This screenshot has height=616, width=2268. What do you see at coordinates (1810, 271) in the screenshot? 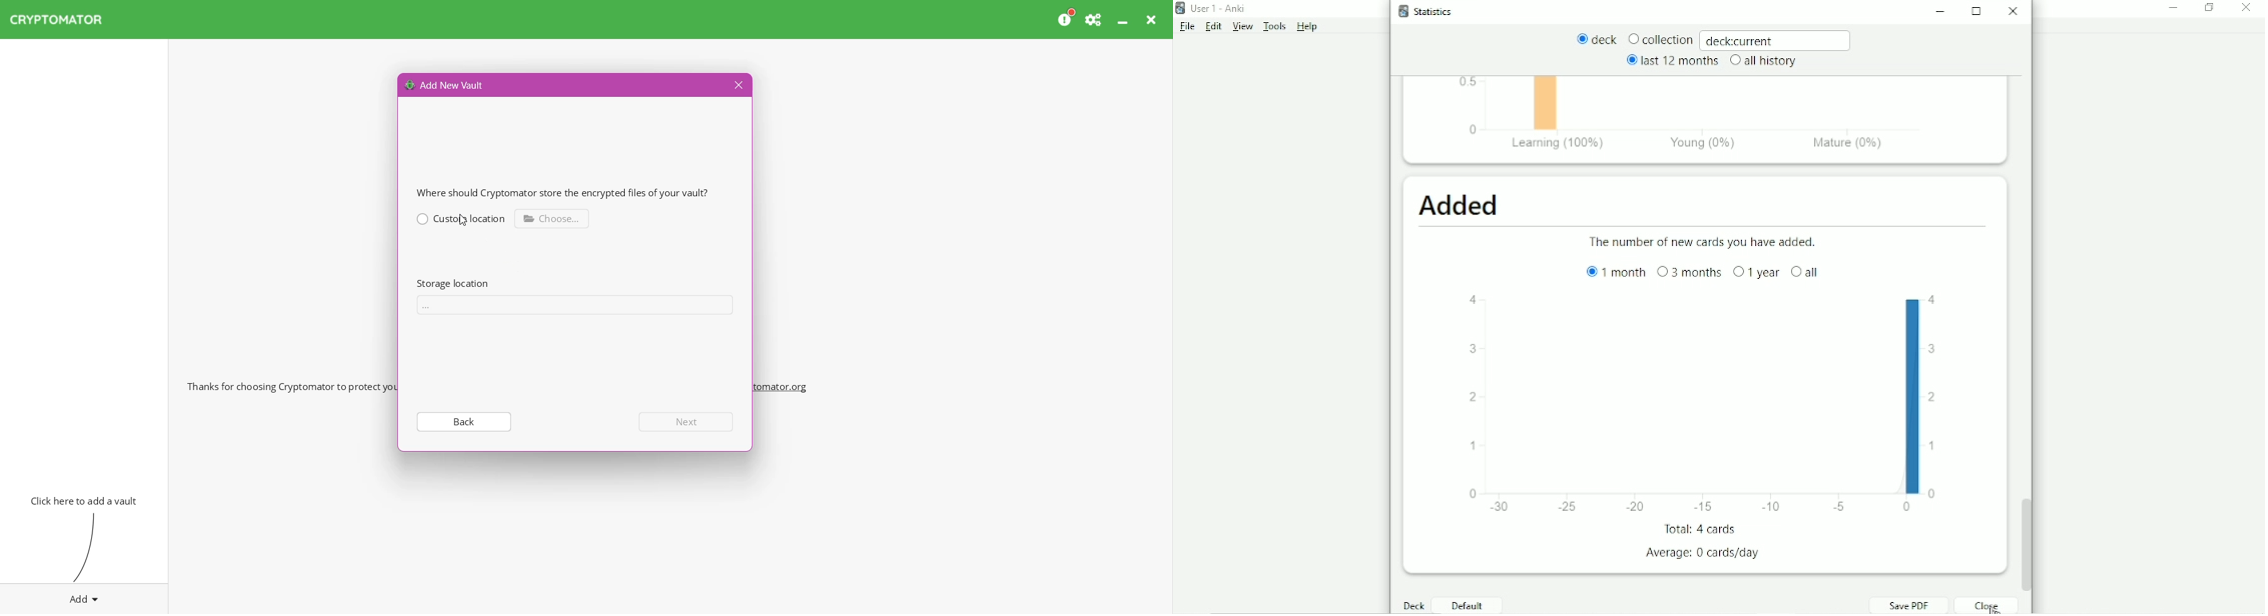
I see `all` at bounding box center [1810, 271].